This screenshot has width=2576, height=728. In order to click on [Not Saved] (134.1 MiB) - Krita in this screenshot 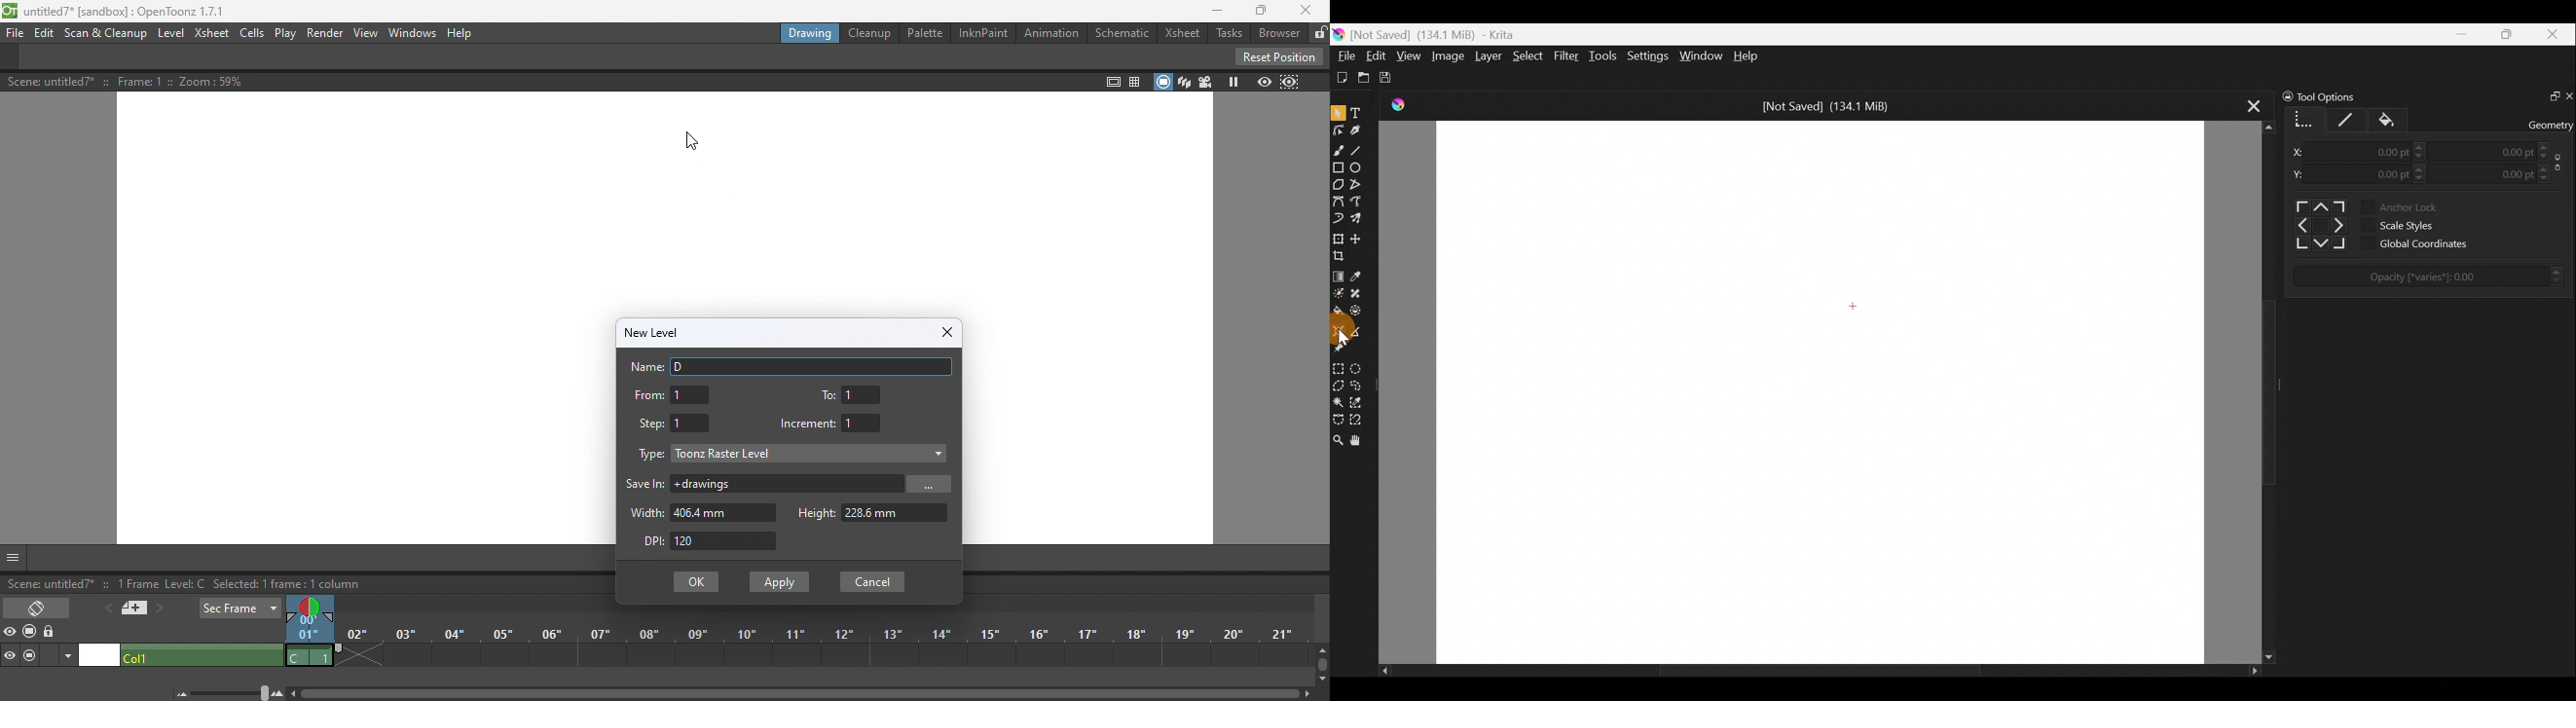, I will do `click(1443, 35)`.